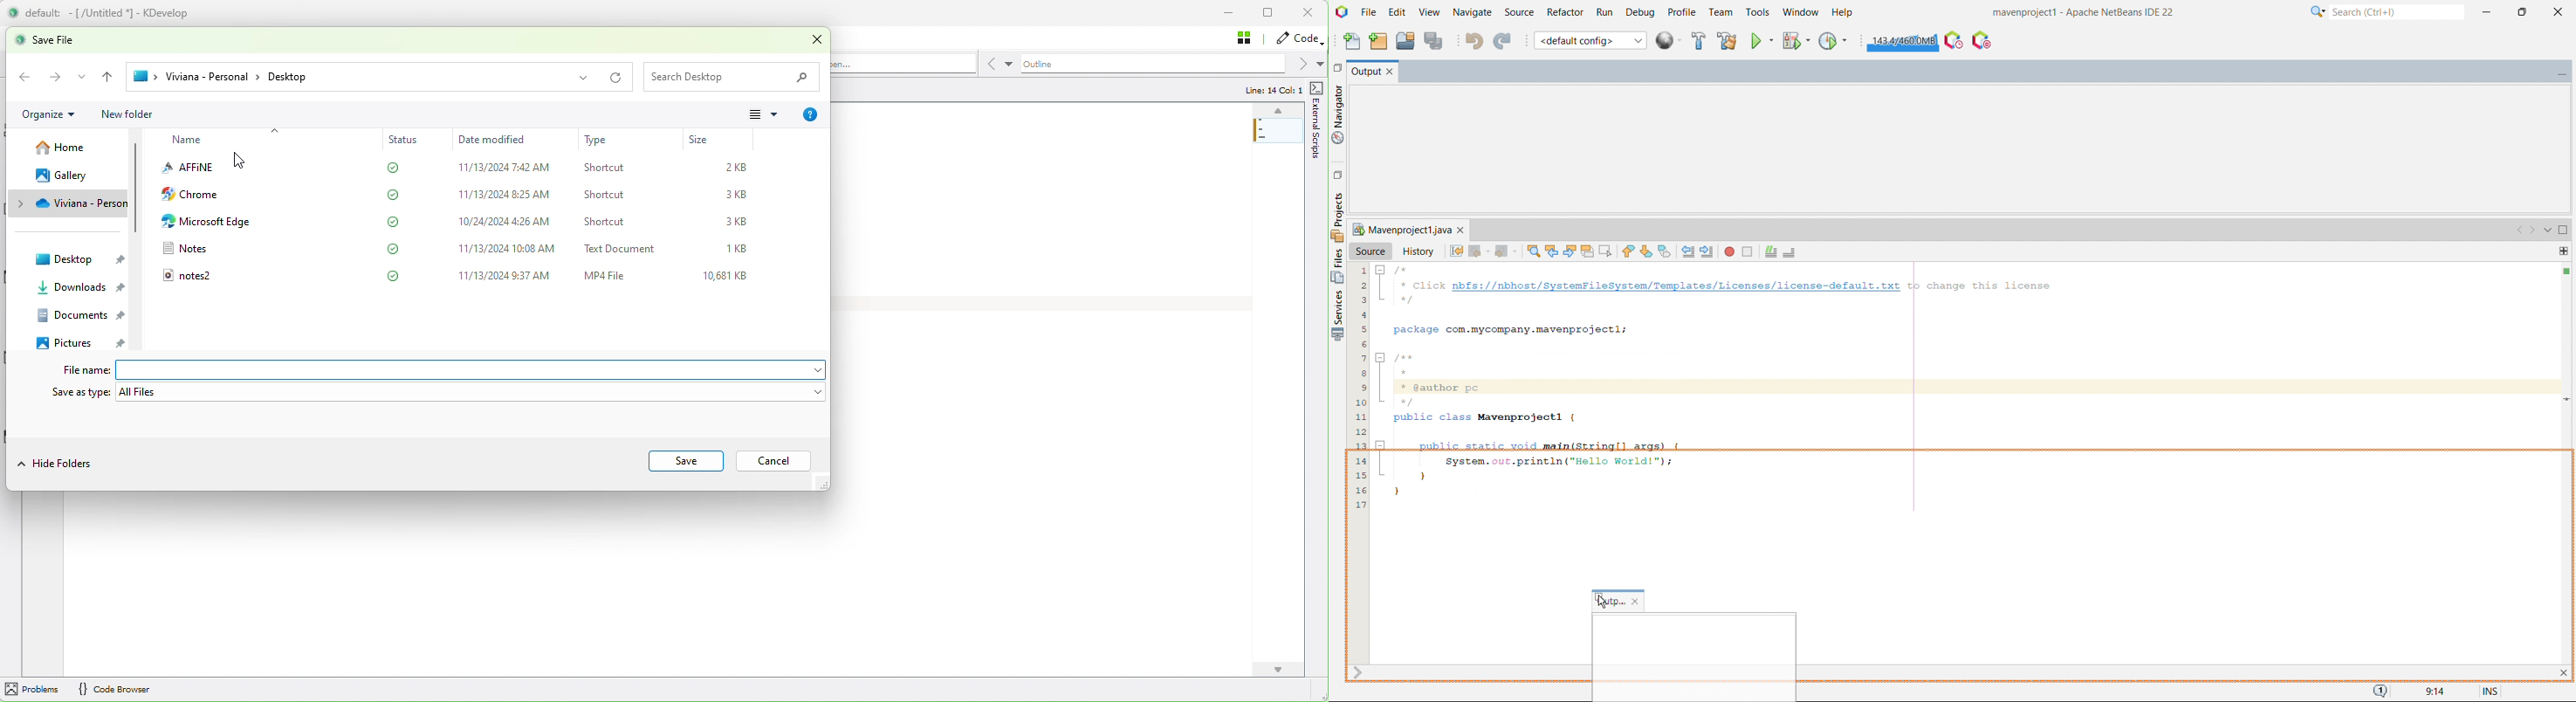 The image size is (2576, 728). Describe the element at coordinates (1800, 12) in the screenshot. I see `window` at that location.